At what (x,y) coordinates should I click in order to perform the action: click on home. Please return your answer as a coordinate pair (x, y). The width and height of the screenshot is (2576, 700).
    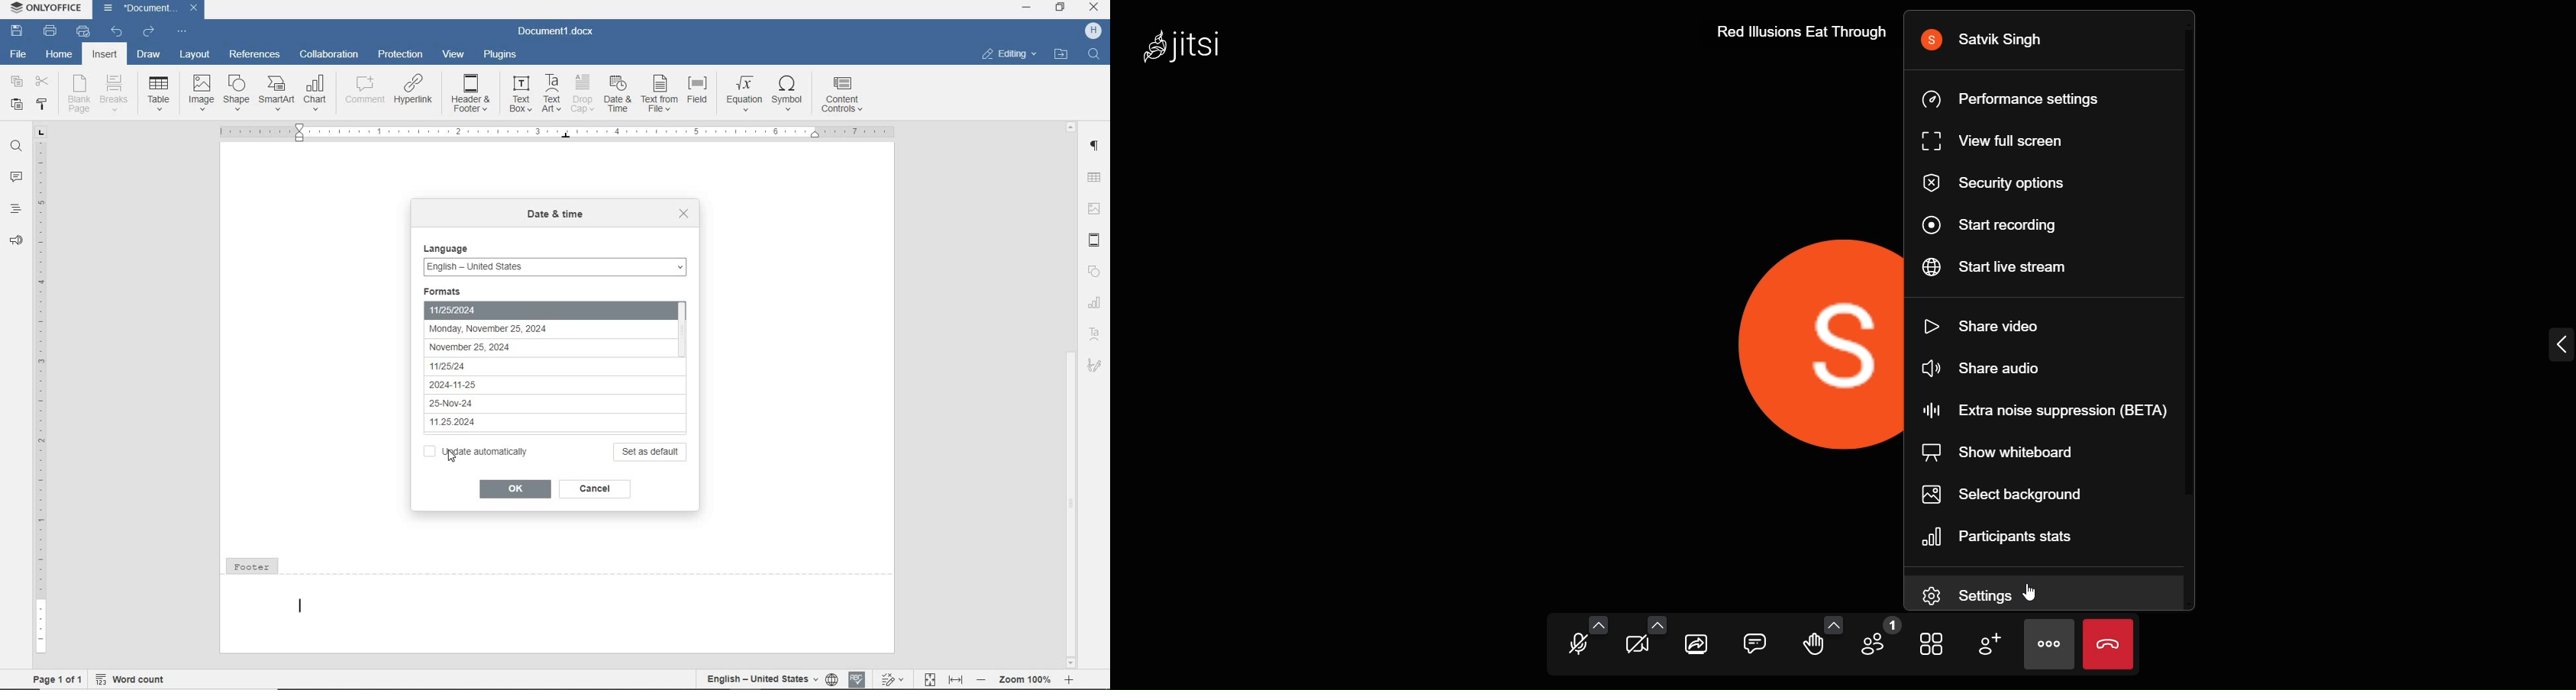
    Looking at the image, I should click on (59, 56).